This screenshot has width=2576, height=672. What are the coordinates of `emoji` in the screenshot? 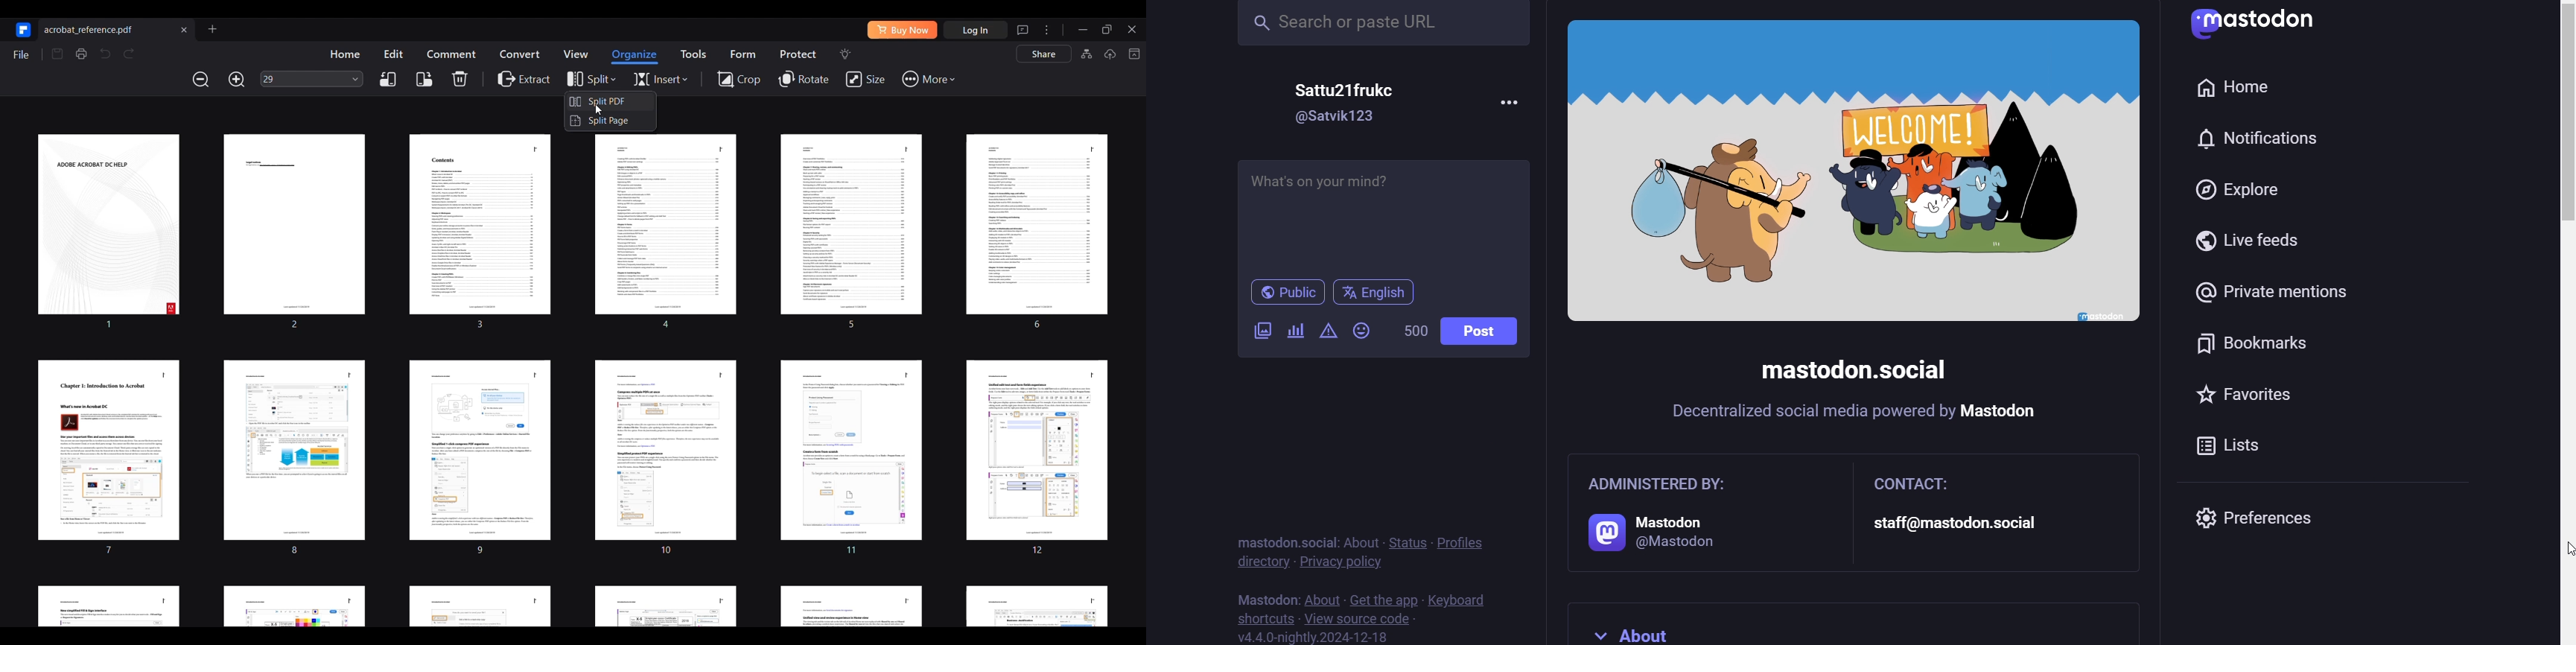 It's located at (1364, 332).